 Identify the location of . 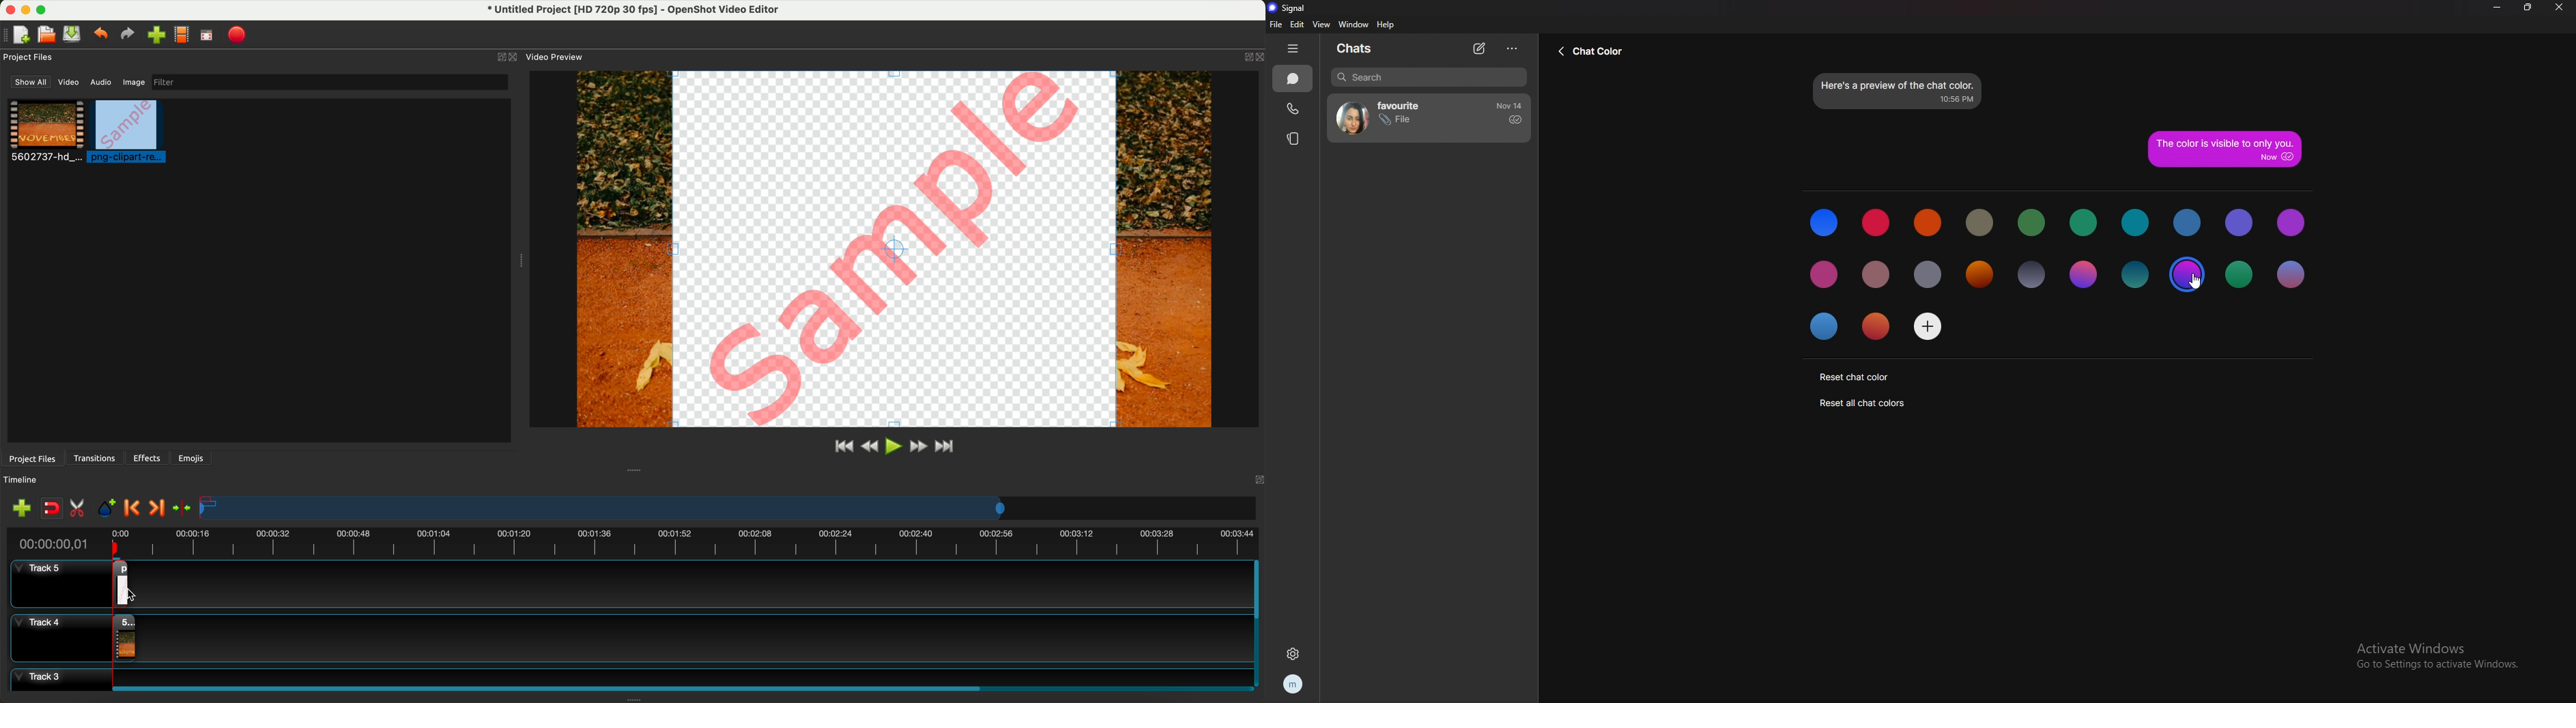
(1257, 478).